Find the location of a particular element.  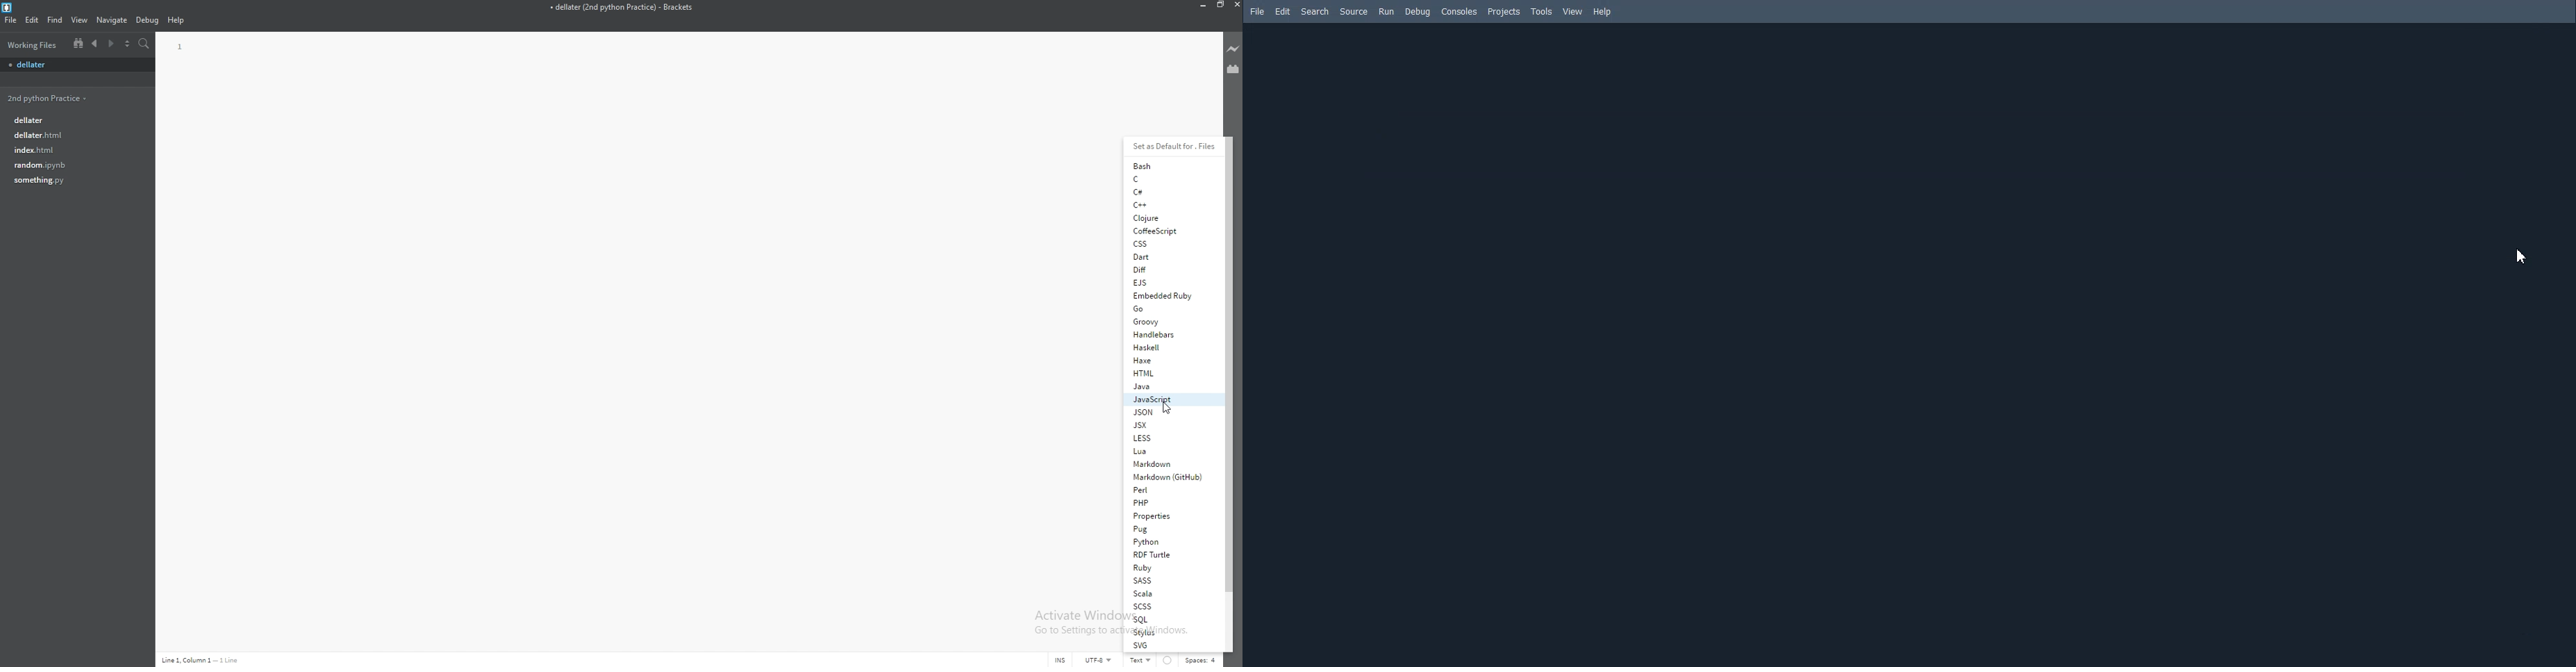

java is located at coordinates (1170, 386).